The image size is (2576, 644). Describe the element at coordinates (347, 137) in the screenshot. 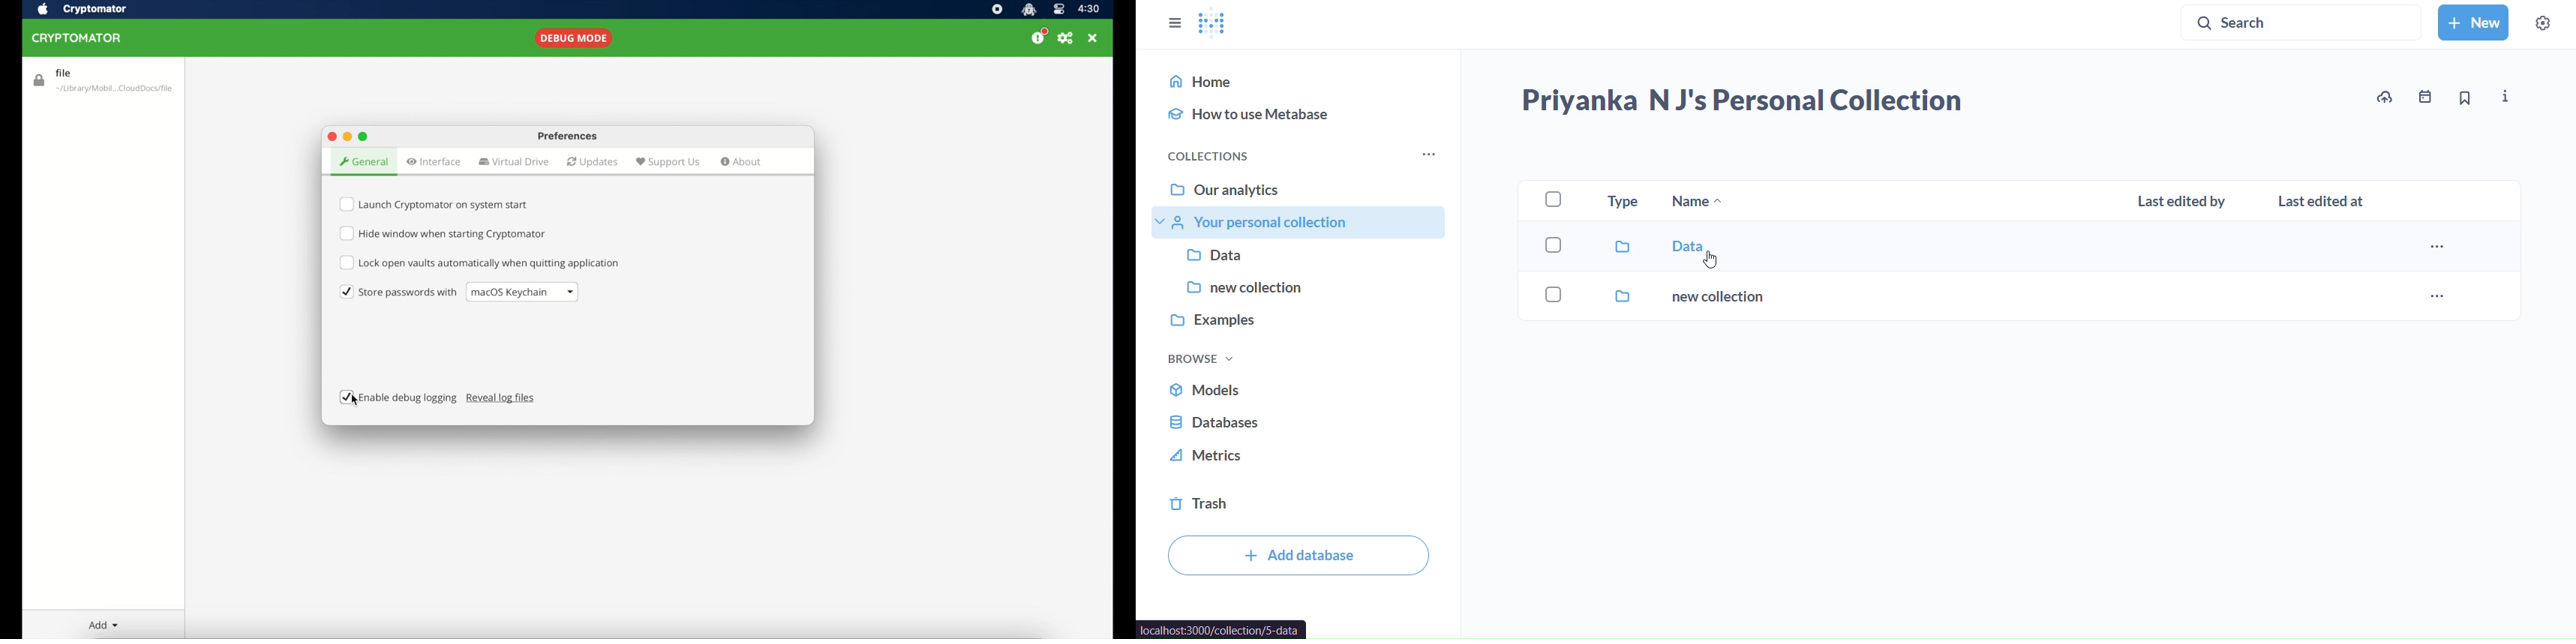

I see `minimize` at that location.